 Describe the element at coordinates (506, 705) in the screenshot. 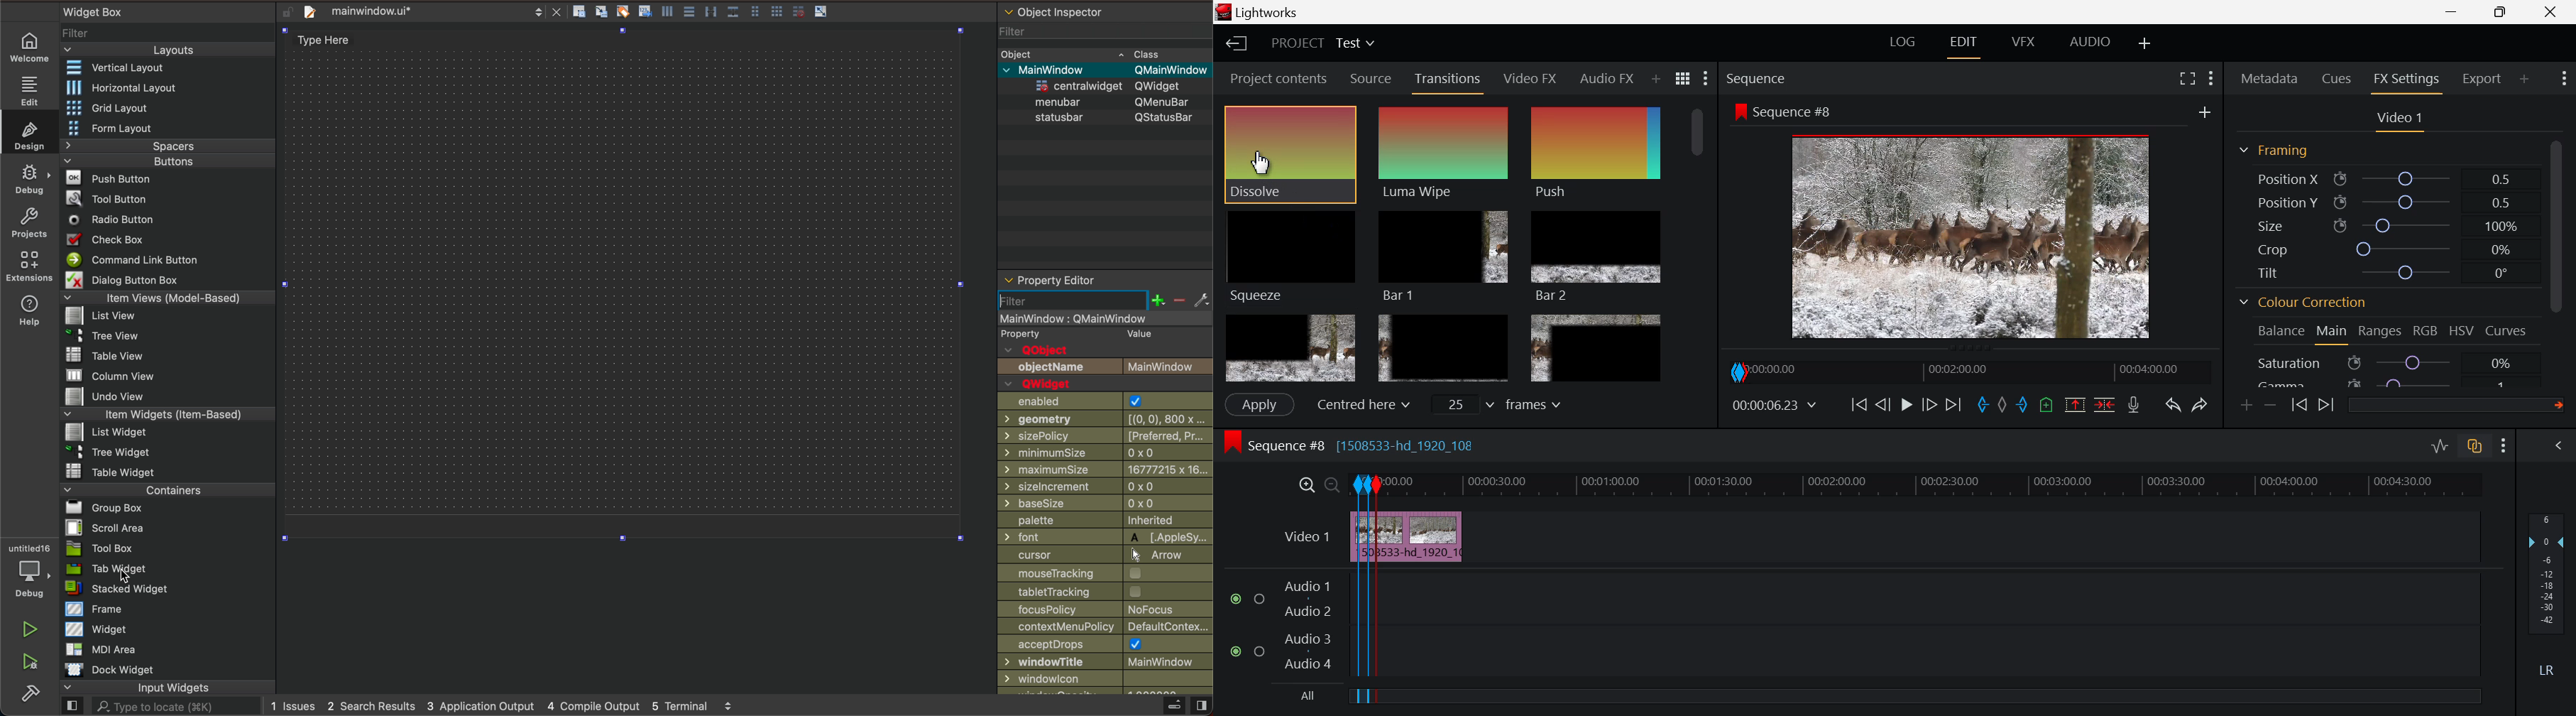

I see `logs` at that location.